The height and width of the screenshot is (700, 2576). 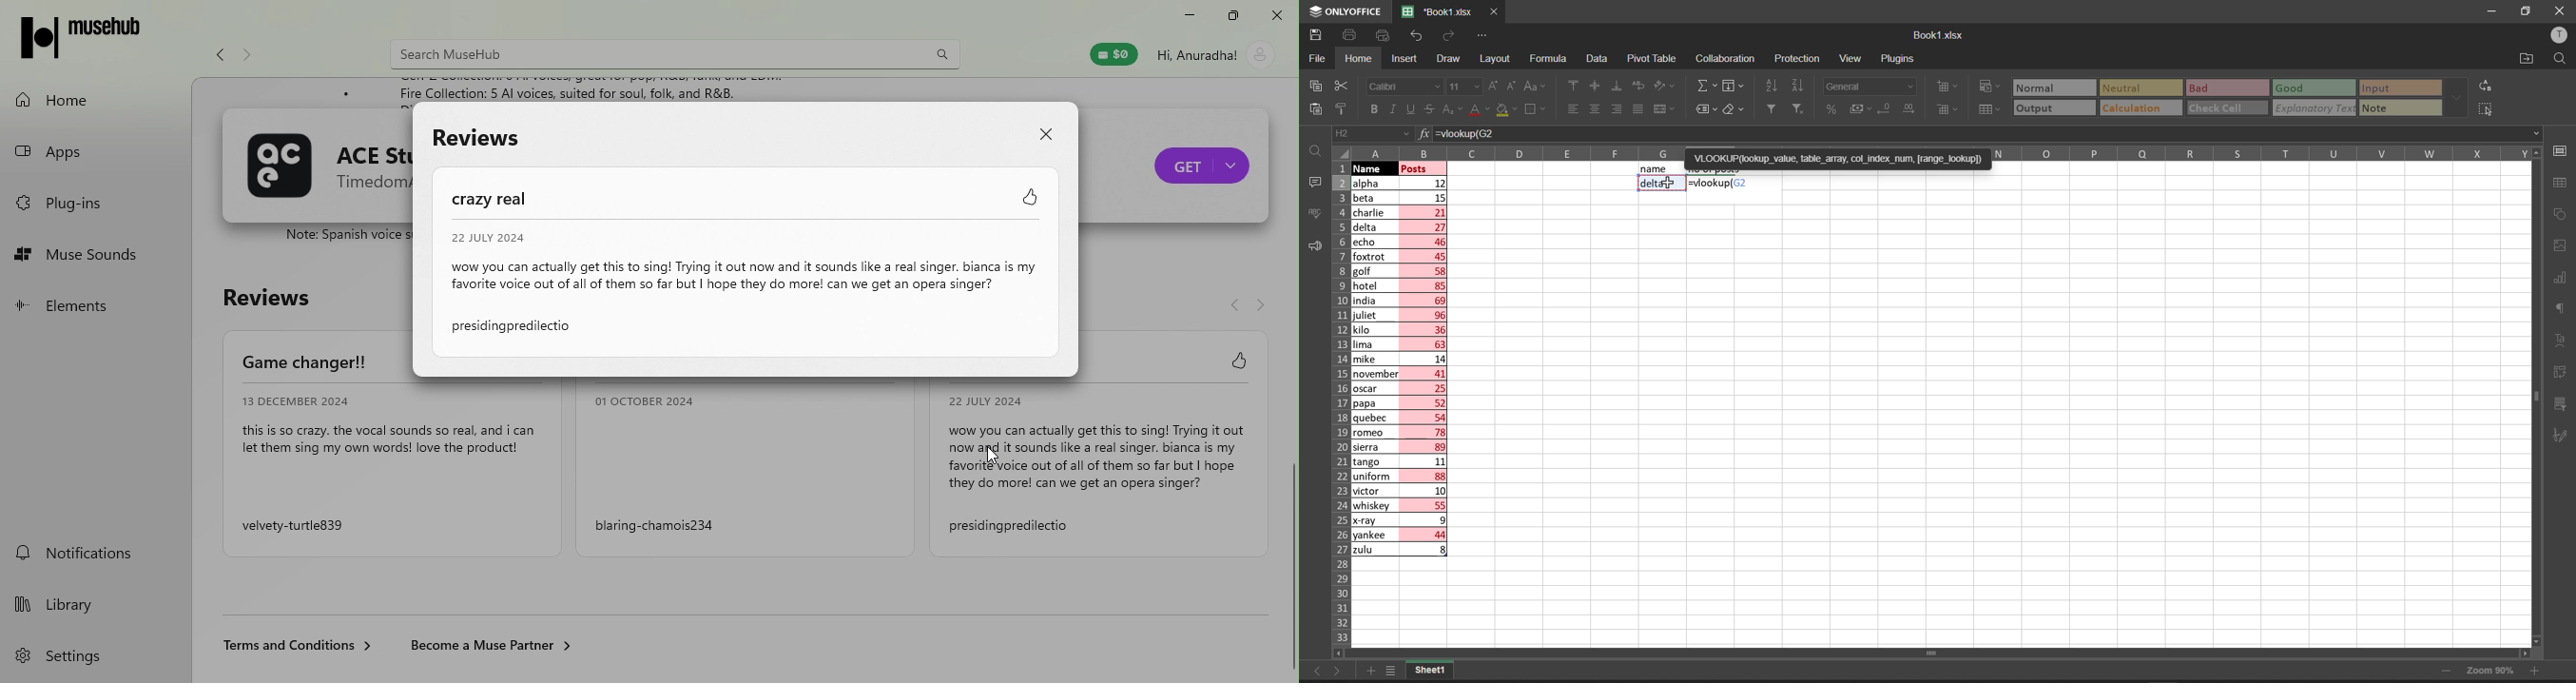 What do you see at coordinates (1572, 110) in the screenshot?
I see `align left` at bounding box center [1572, 110].